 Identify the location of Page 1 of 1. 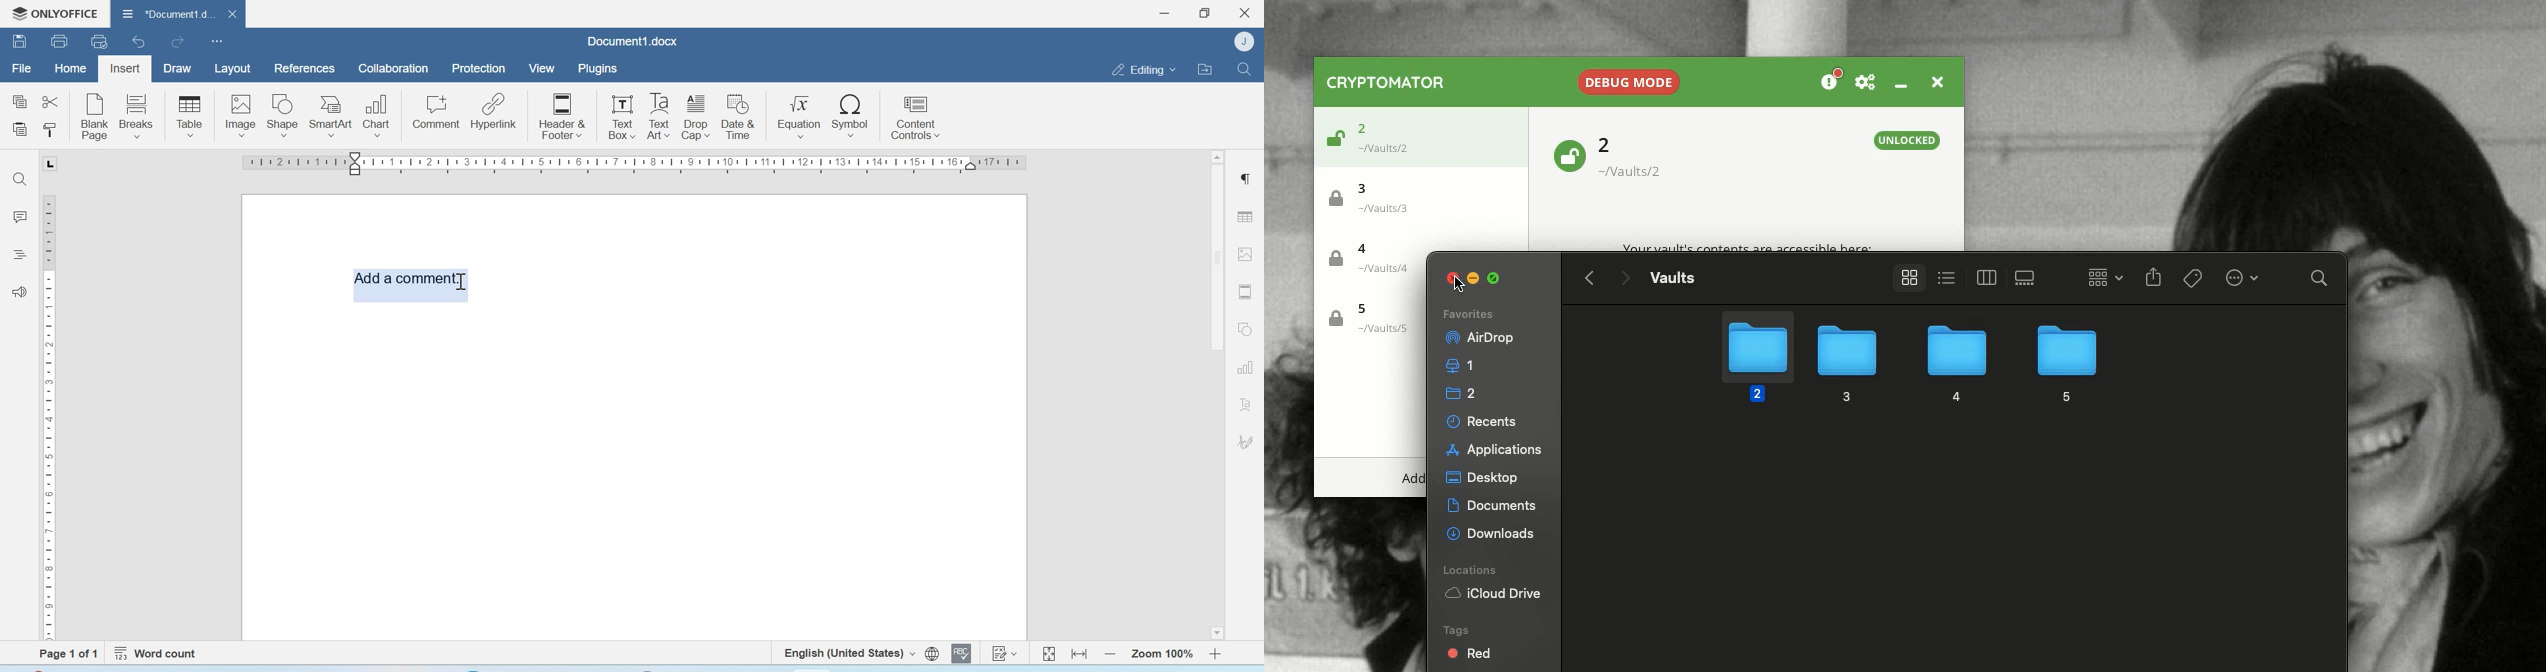
(59, 654).